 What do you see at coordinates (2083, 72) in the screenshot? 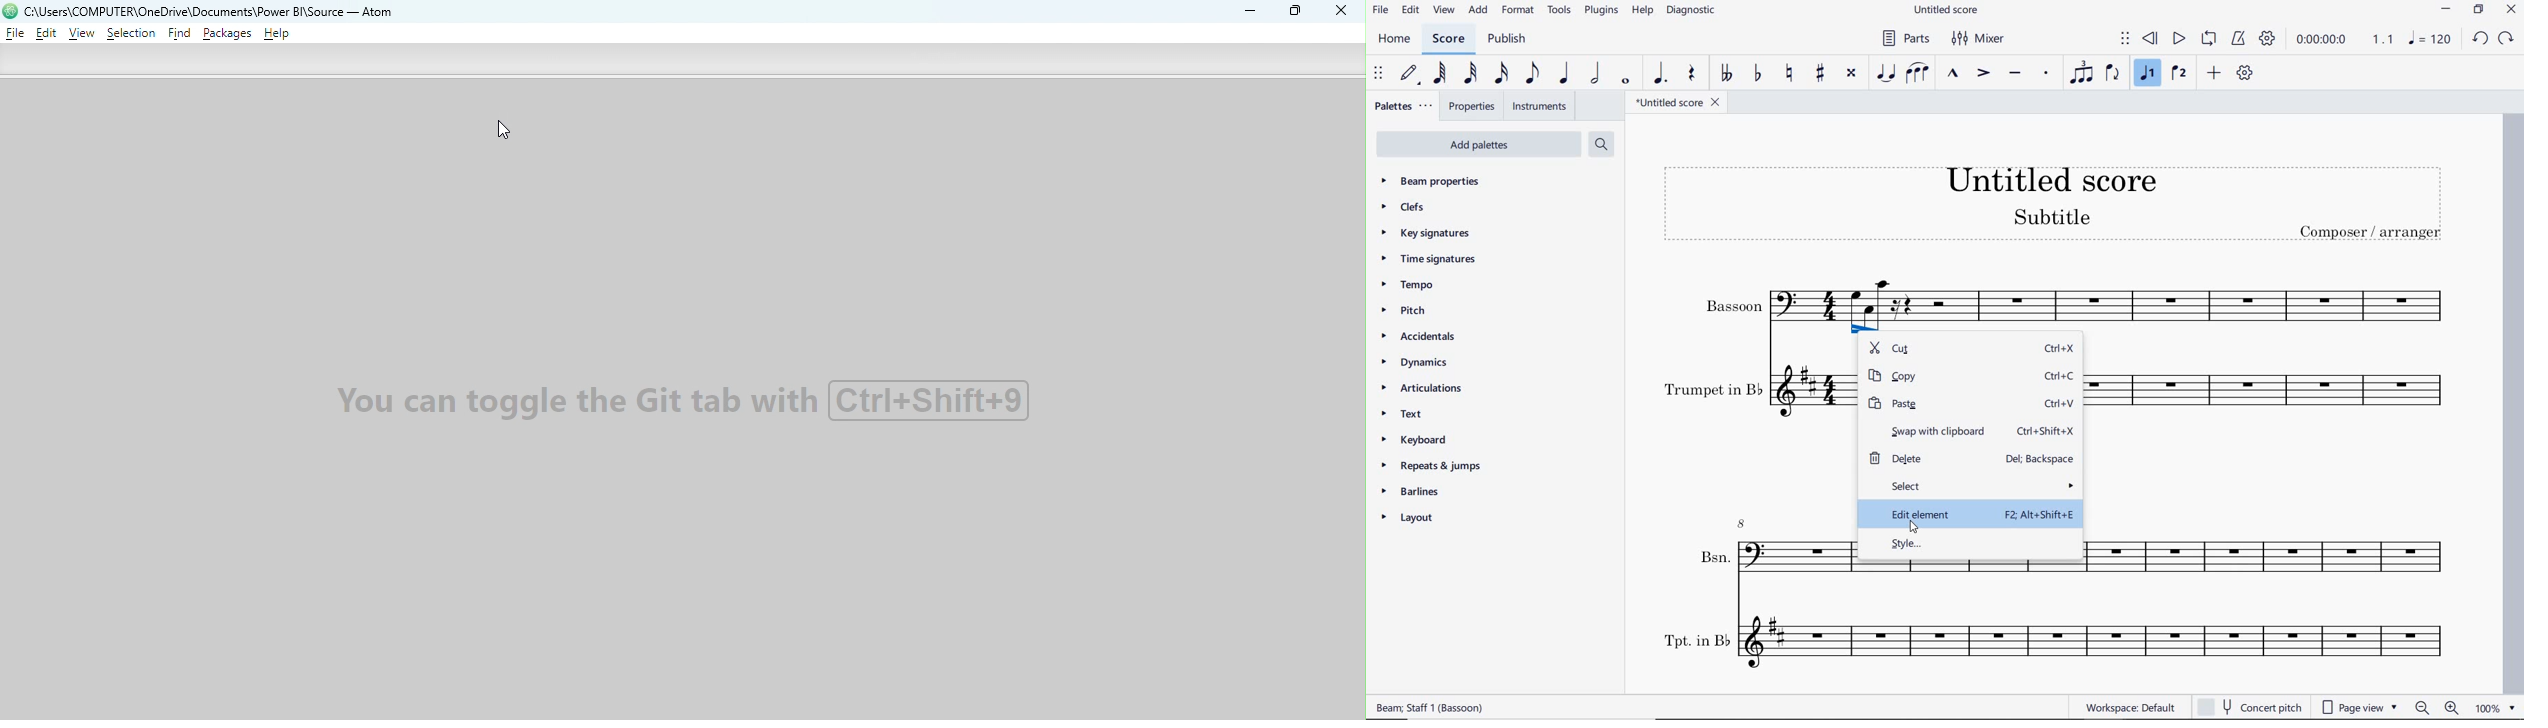
I see `tuplet` at bounding box center [2083, 72].